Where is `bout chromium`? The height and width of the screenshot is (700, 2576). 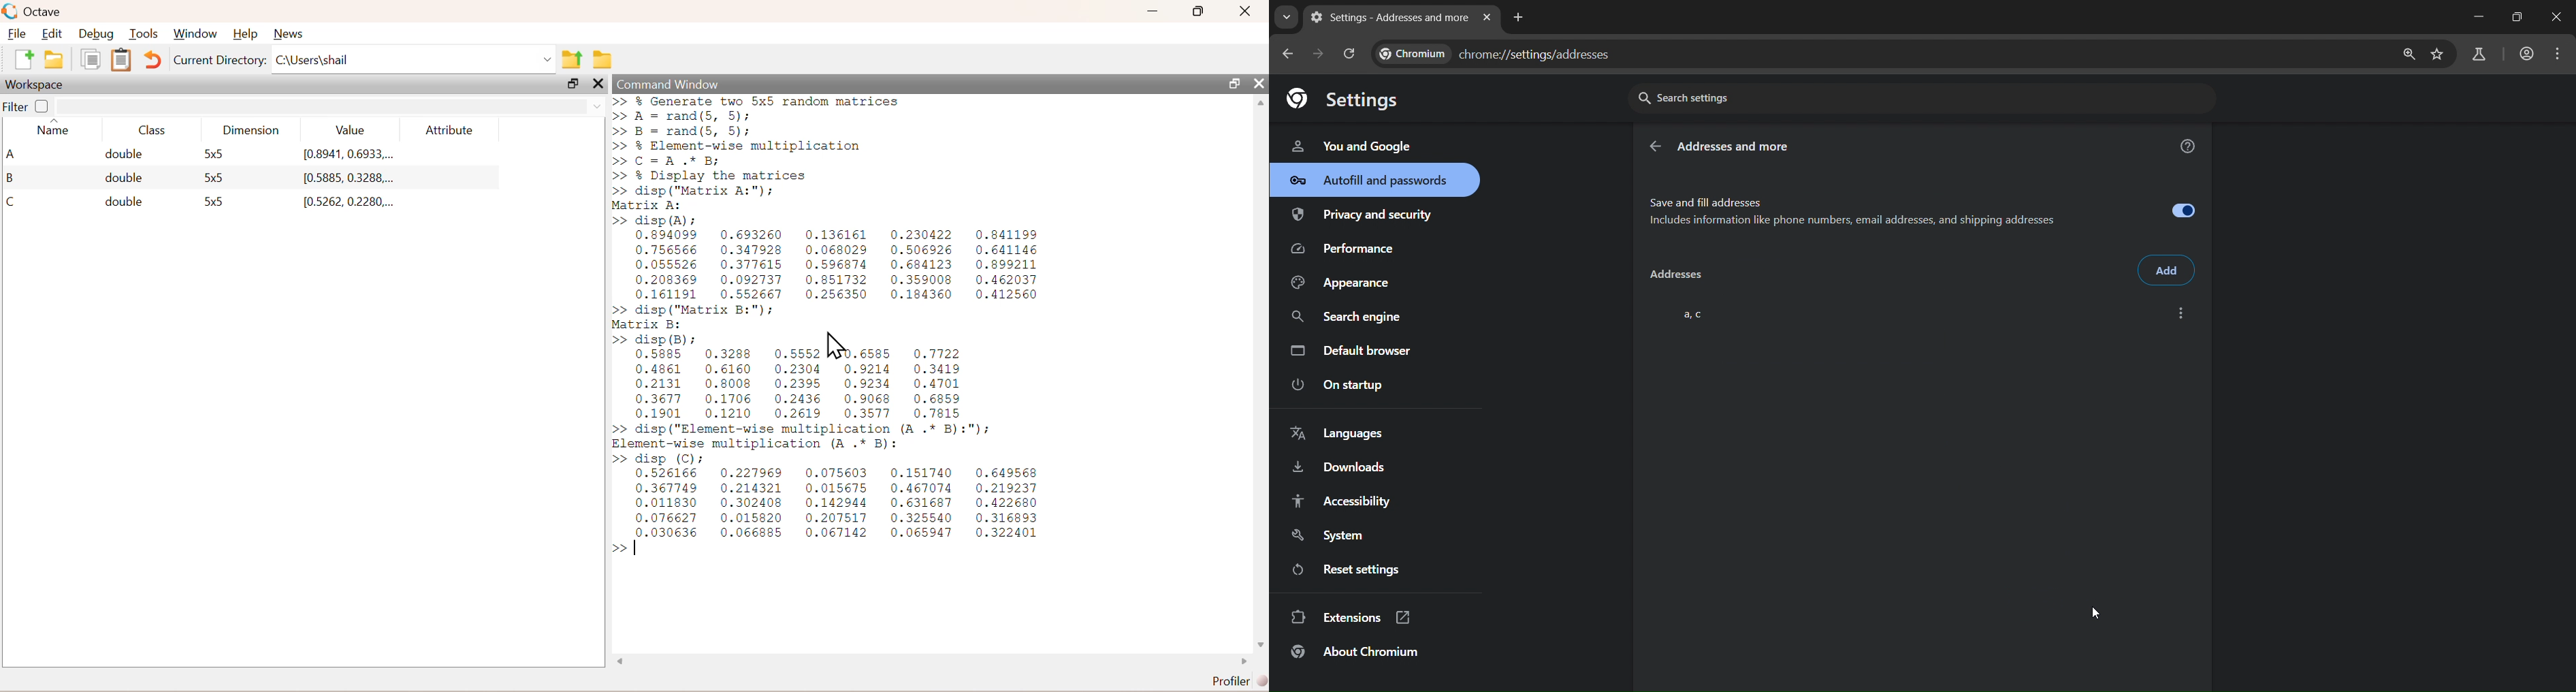
bout chromium is located at coordinates (1357, 651).